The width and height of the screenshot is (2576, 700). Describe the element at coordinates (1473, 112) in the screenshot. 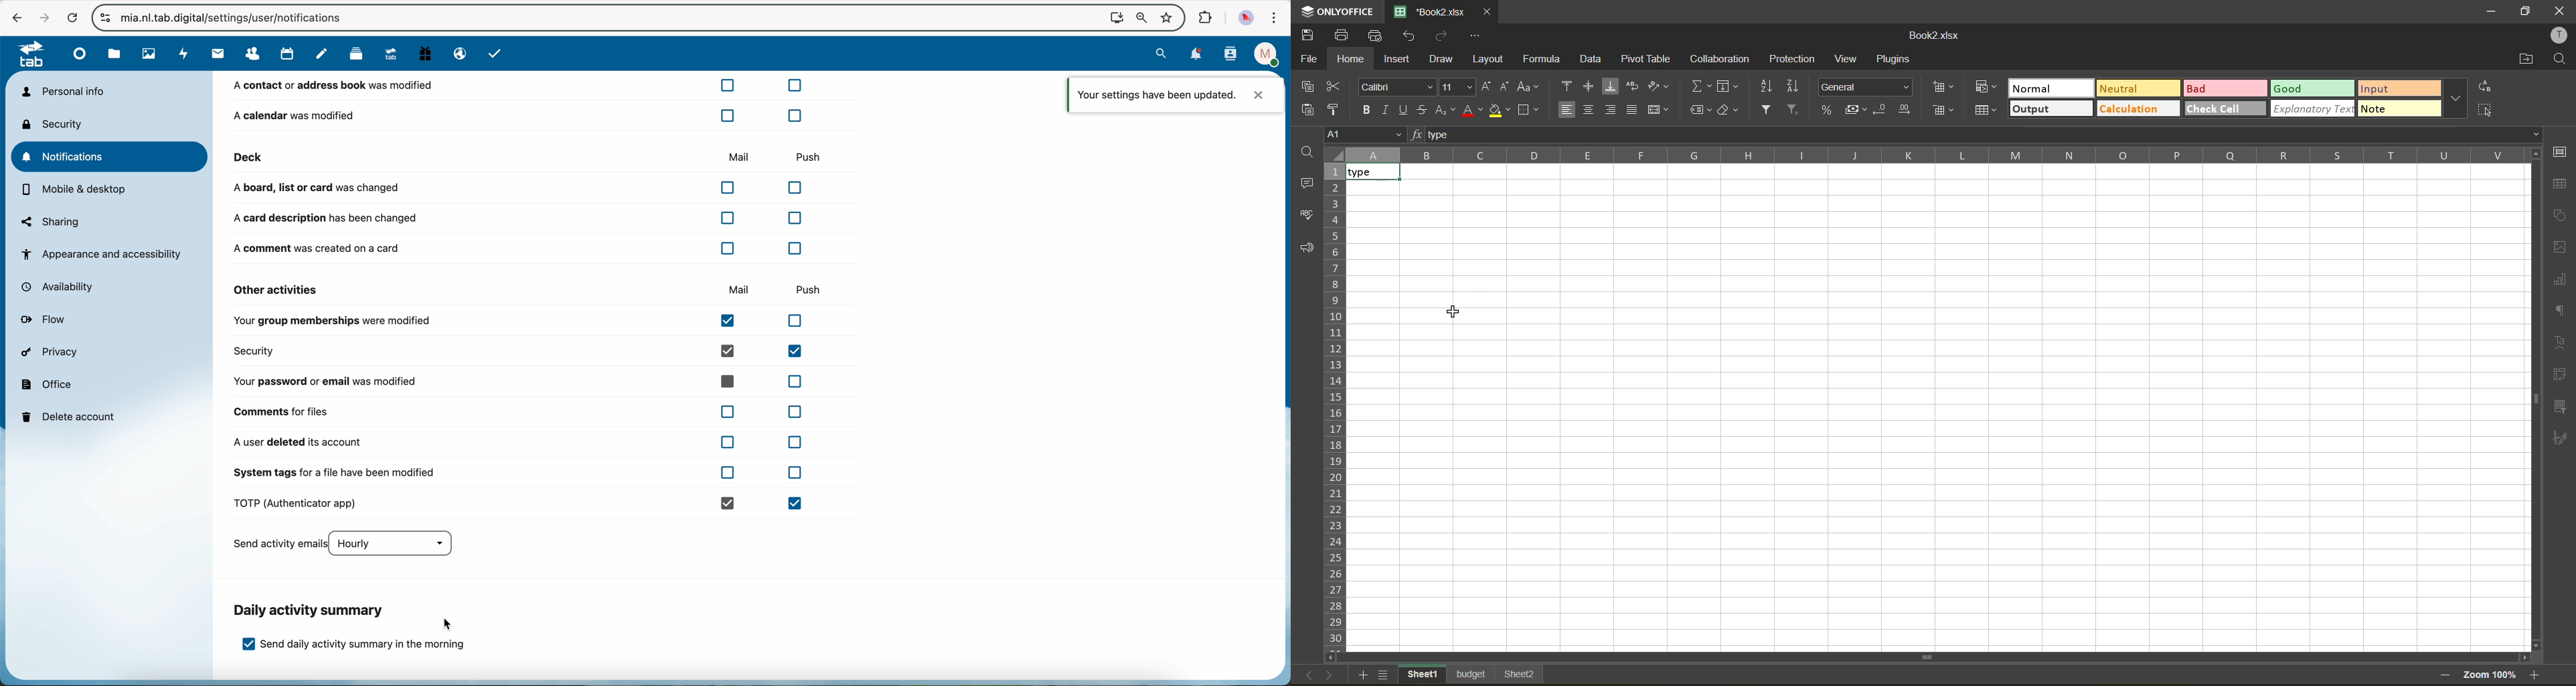

I see `font color` at that location.